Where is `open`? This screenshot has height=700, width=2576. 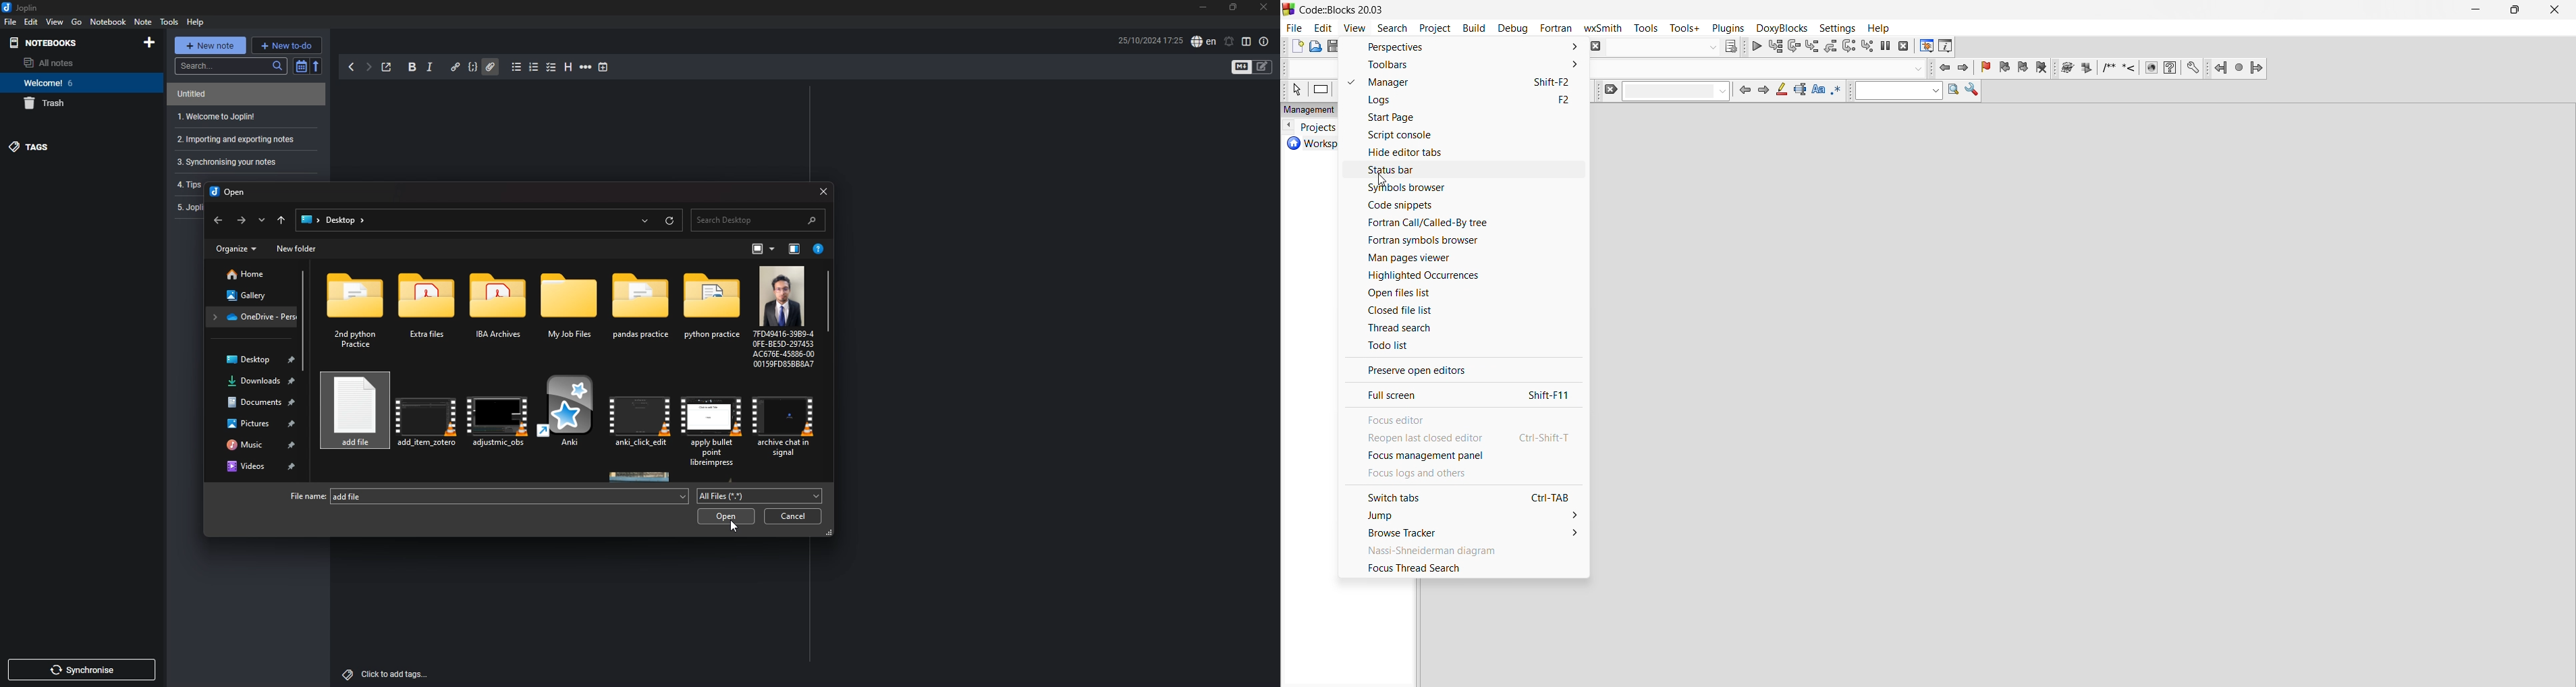 open is located at coordinates (1317, 49).